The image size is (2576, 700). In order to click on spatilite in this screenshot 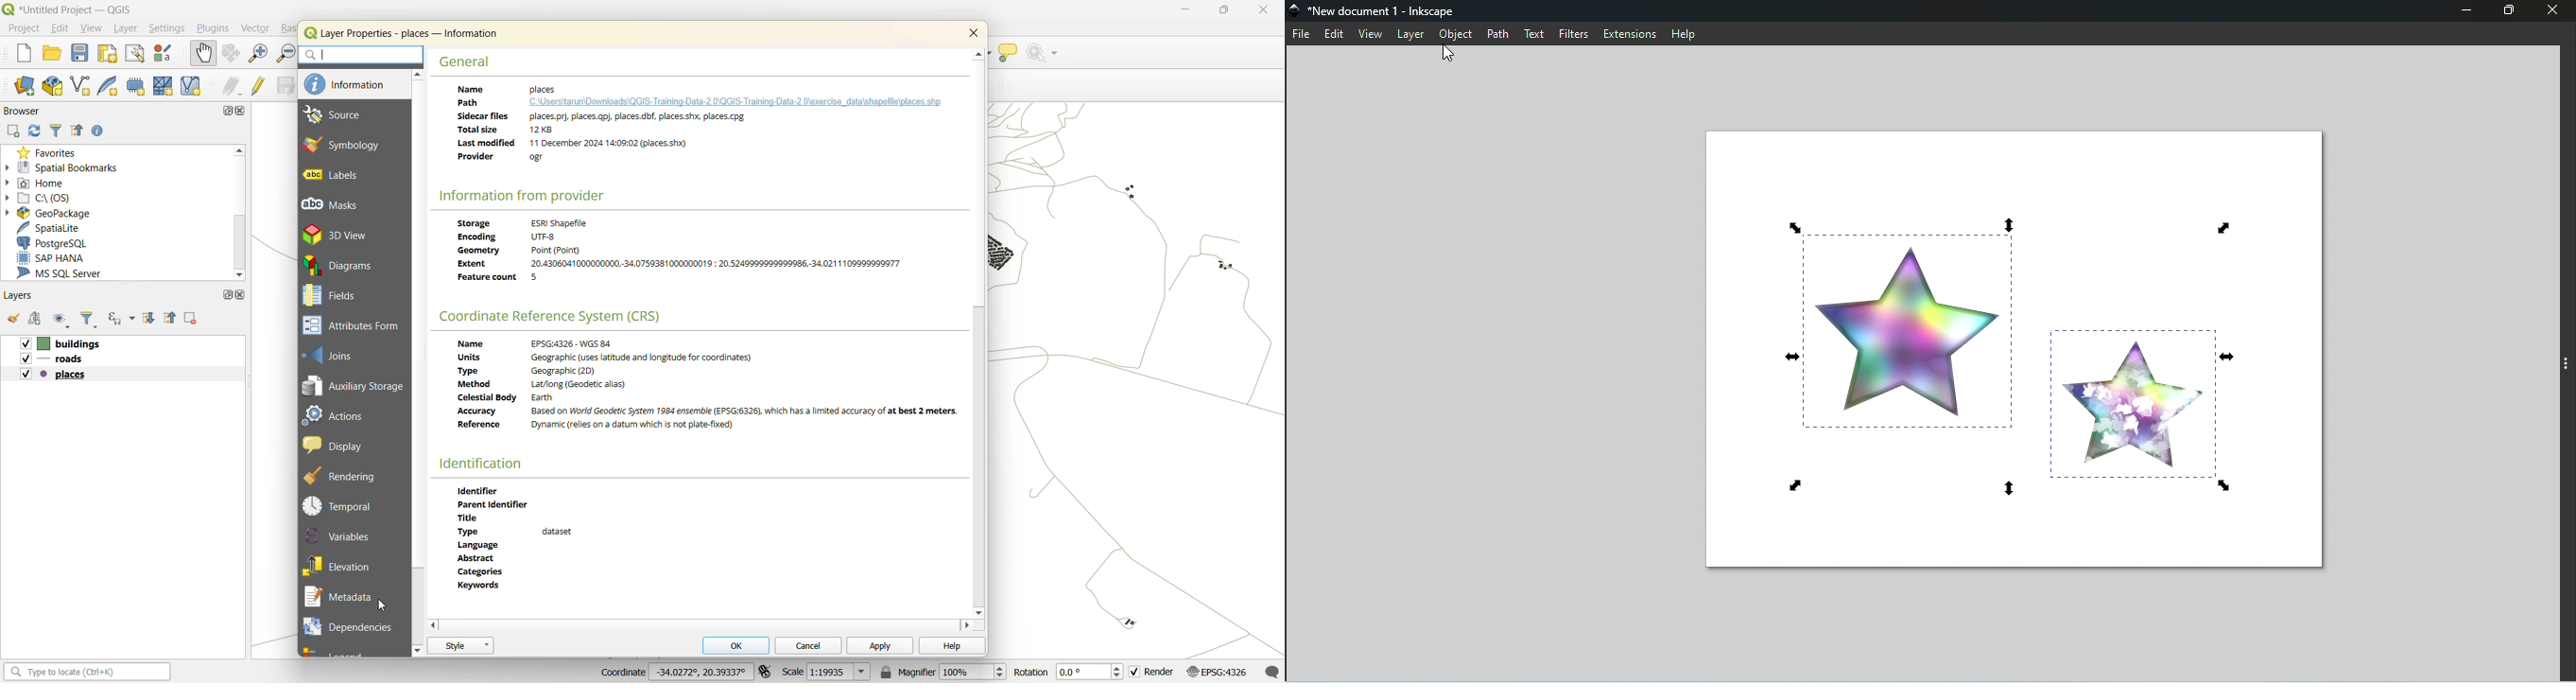, I will do `click(61, 226)`.